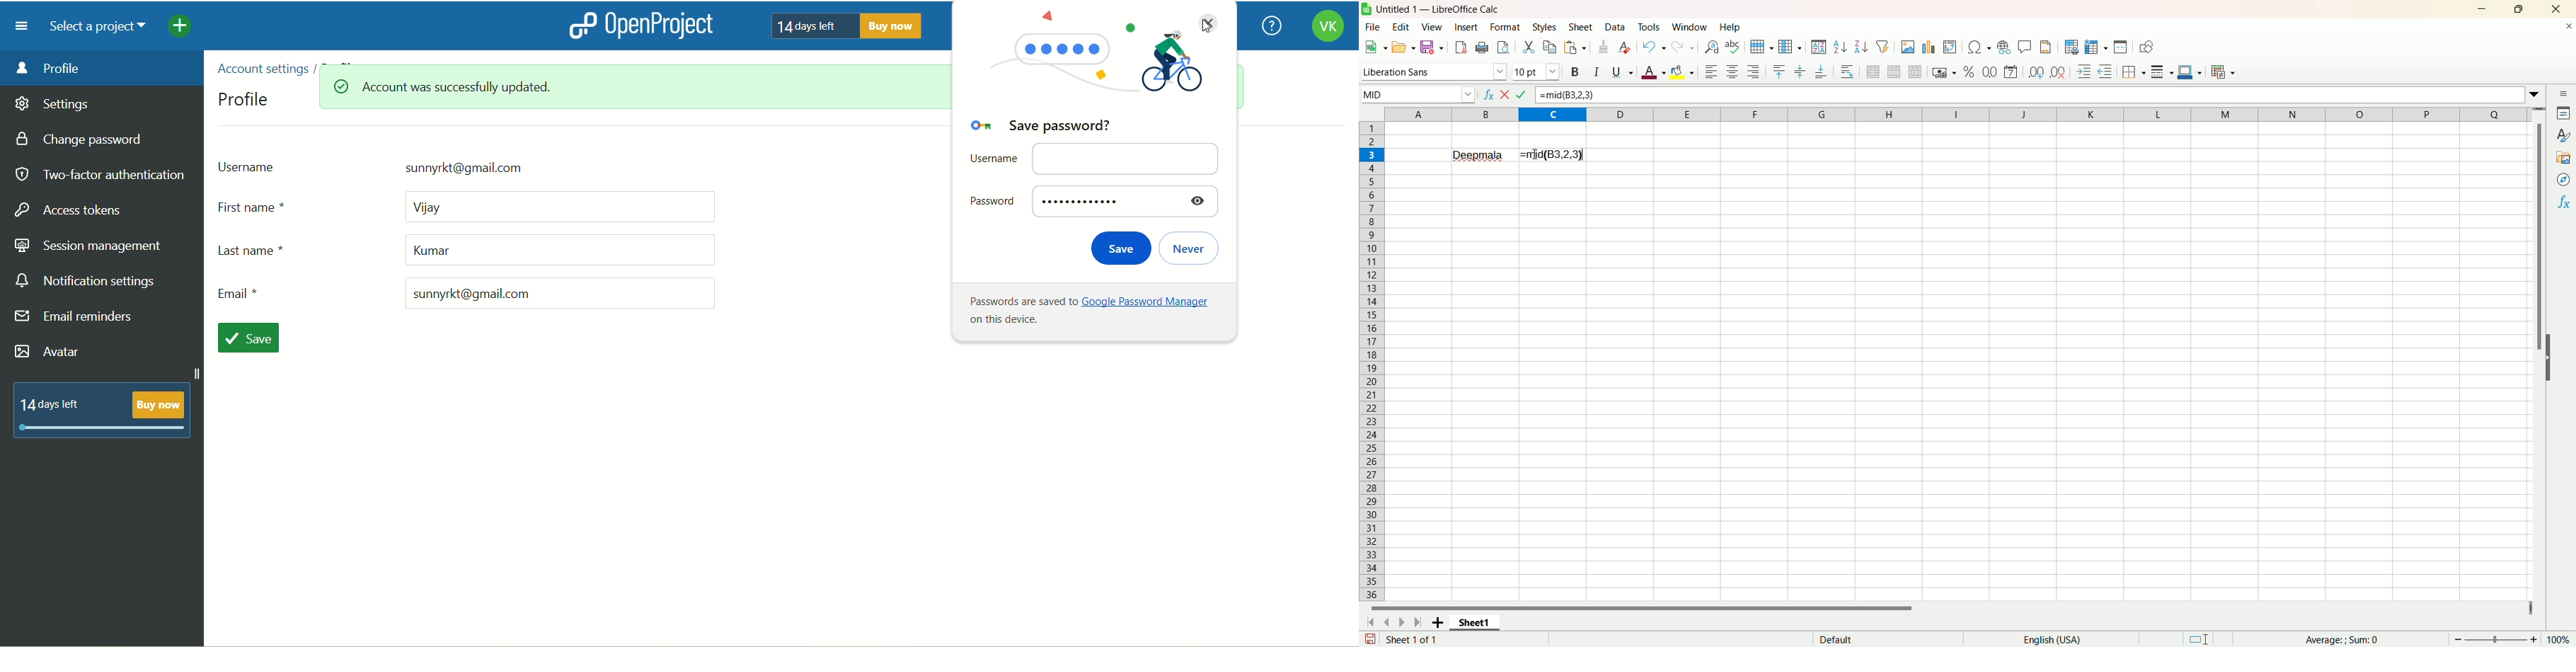 This screenshot has width=2576, height=672. What do you see at coordinates (1656, 46) in the screenshot?
I see `Undo` at bounding box center [1656, 46].